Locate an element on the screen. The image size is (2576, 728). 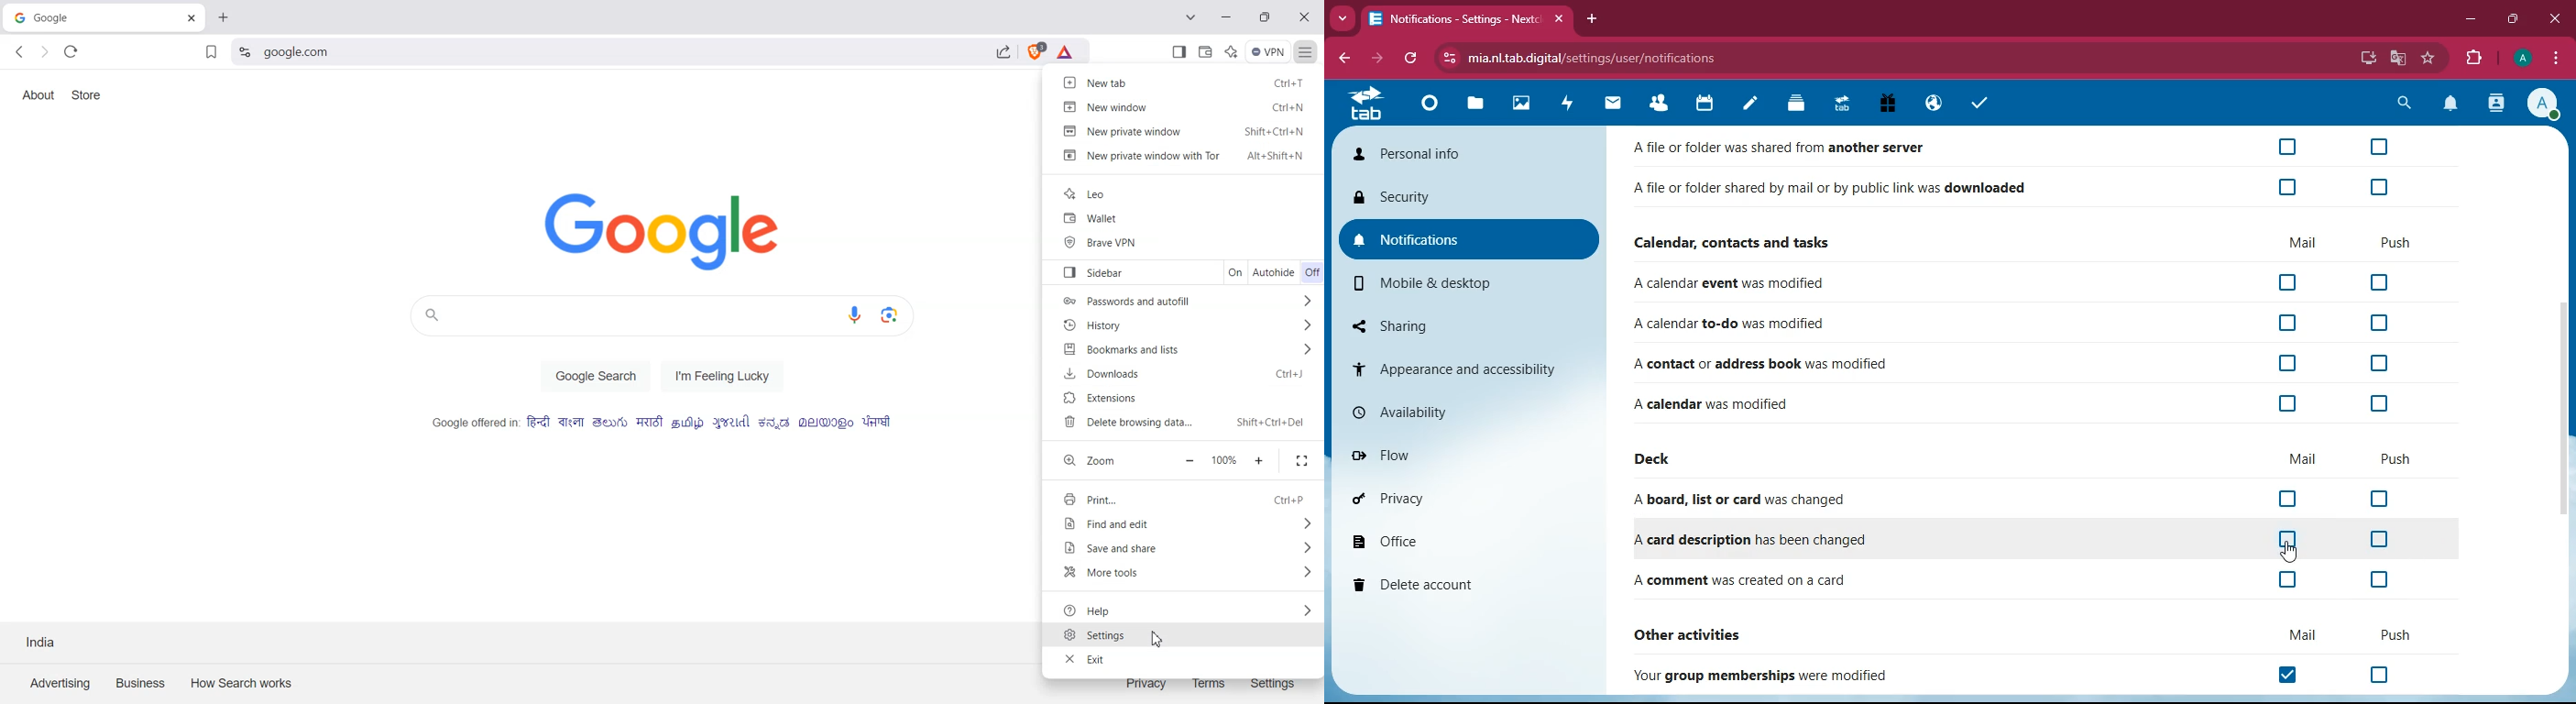
personal info is located at coordinates (1464, 156).